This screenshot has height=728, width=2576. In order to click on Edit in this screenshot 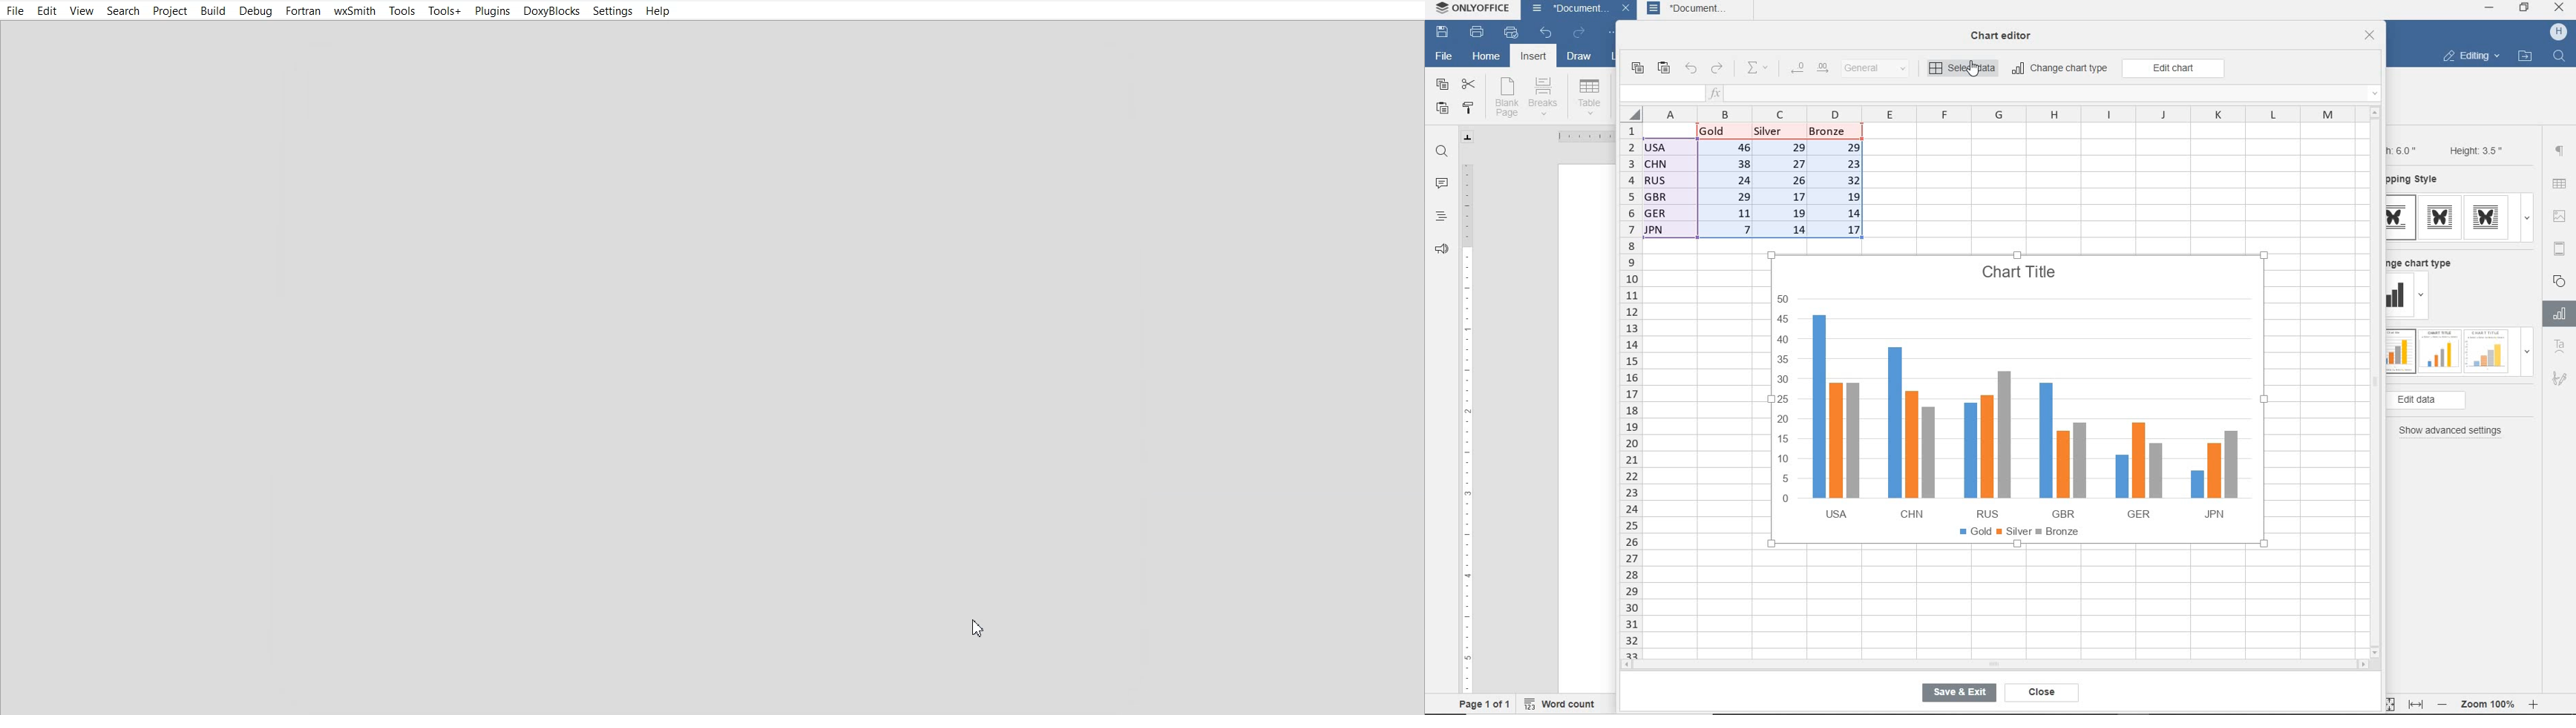, I will do `click(47, 12)`.